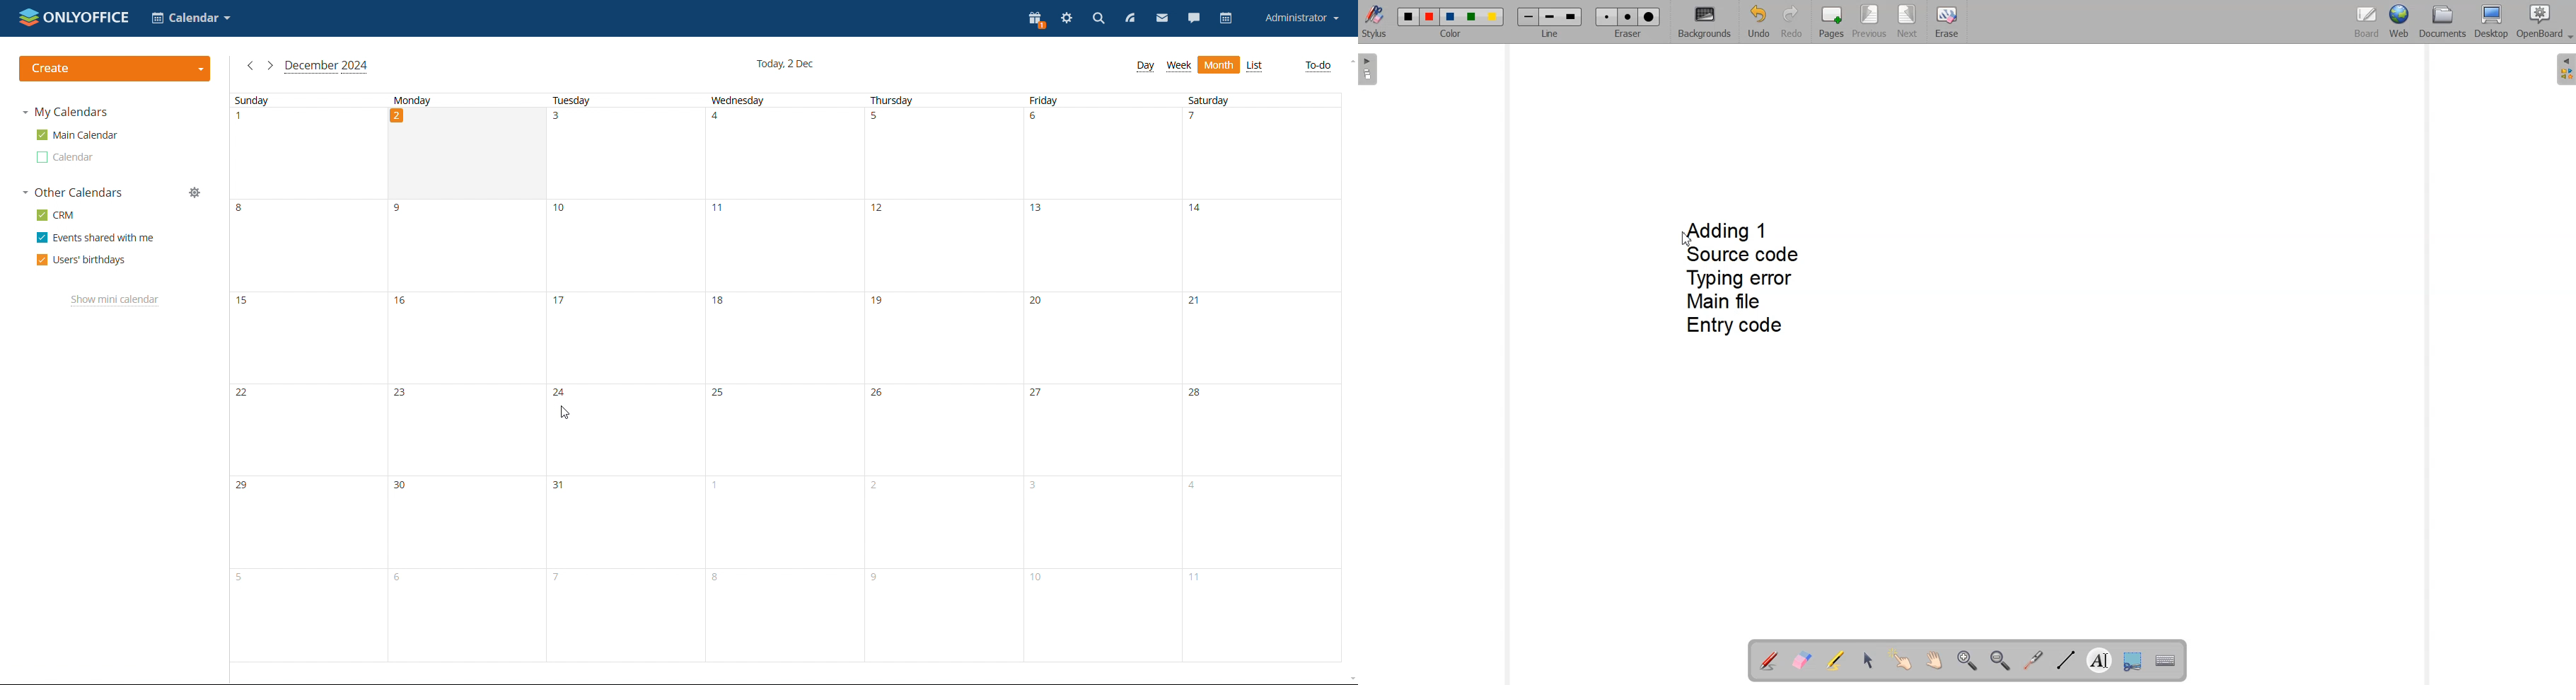 The width and height of the screenshot is (2576, 700). I want to click on manage, so click(195, 192).